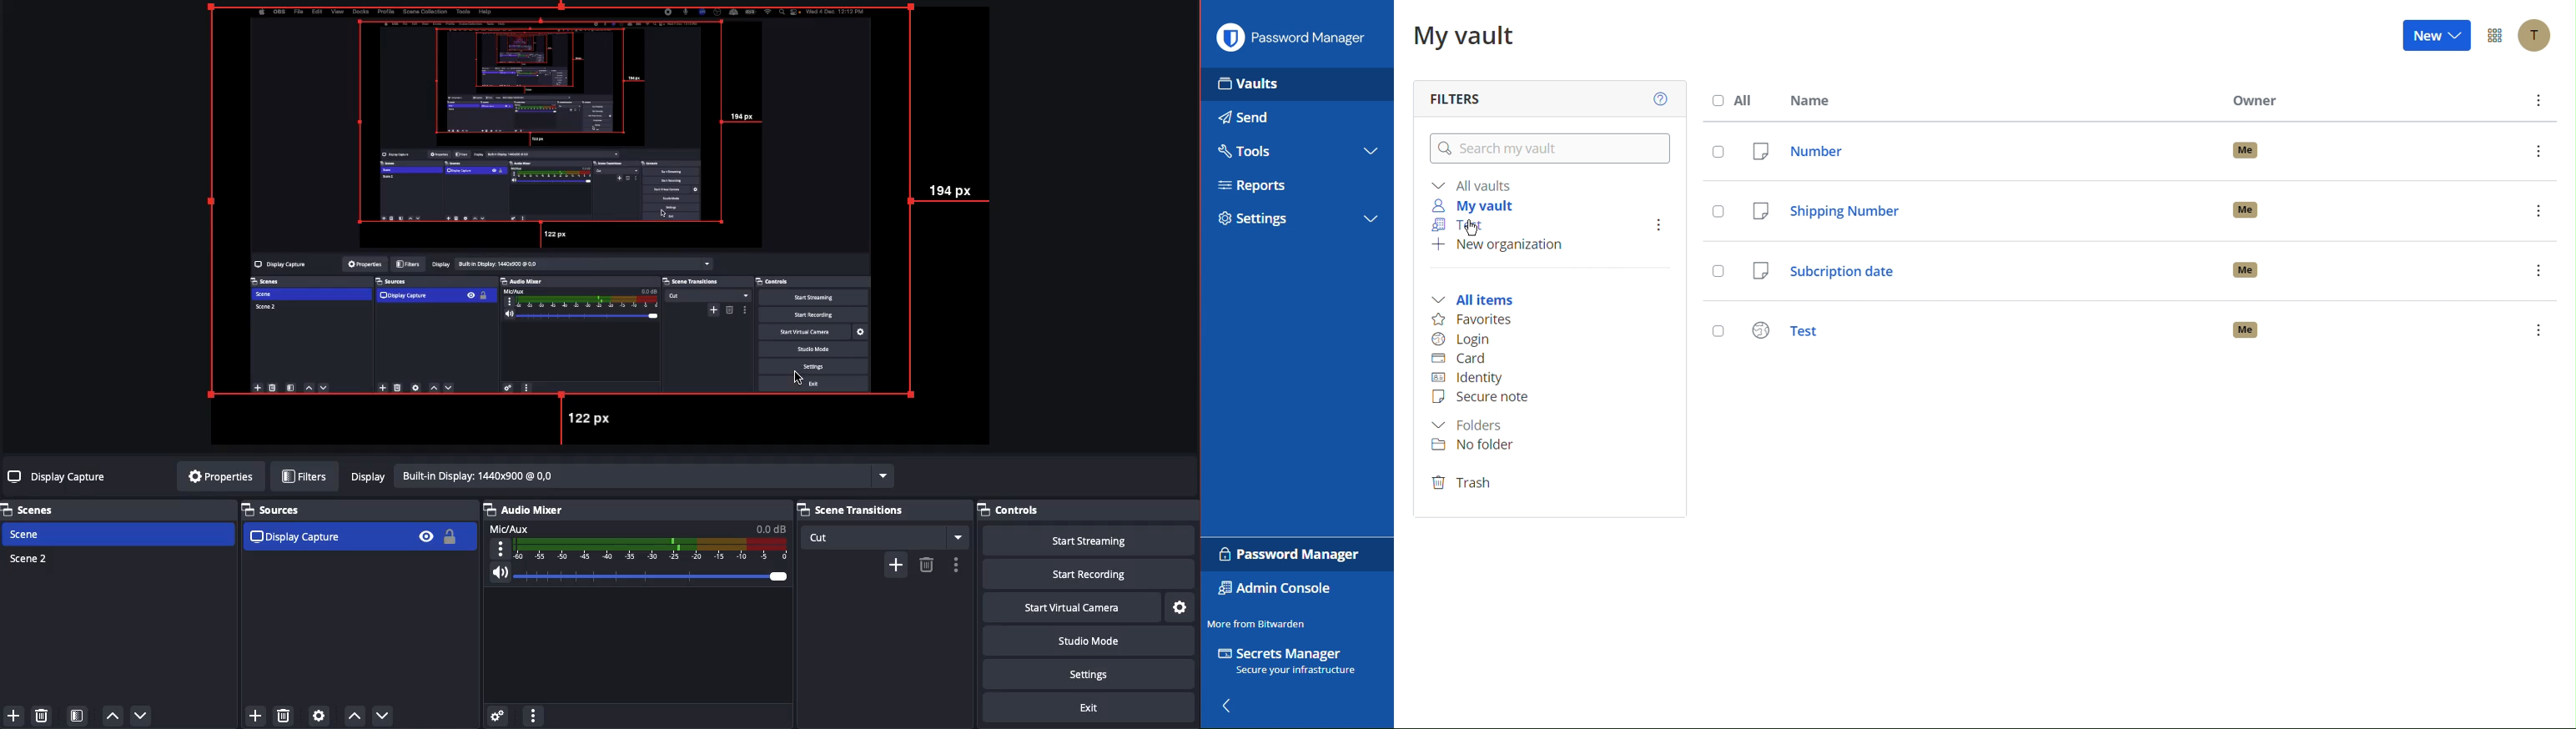  Describe the element at coordinates (216, 476) in the screenshot. I see `Properties` at that location.